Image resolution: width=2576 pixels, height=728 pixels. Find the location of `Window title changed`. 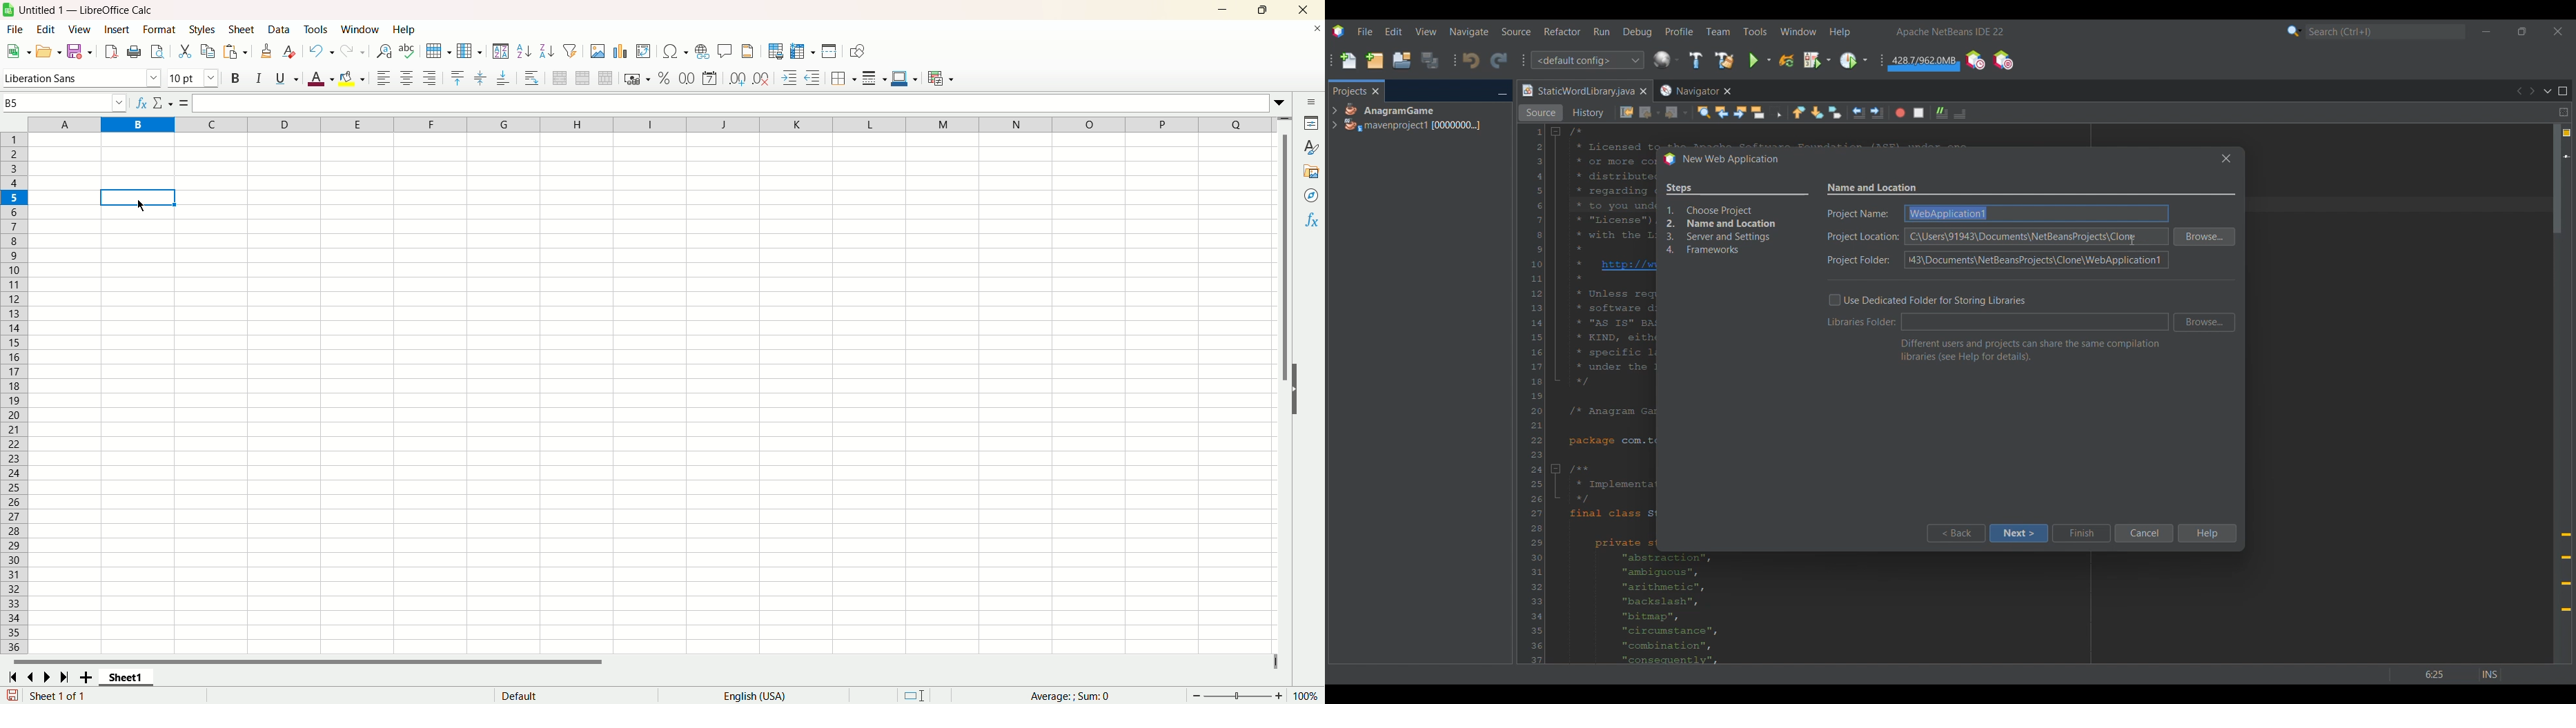

Window title changed is located at coordinates (1721, 160).